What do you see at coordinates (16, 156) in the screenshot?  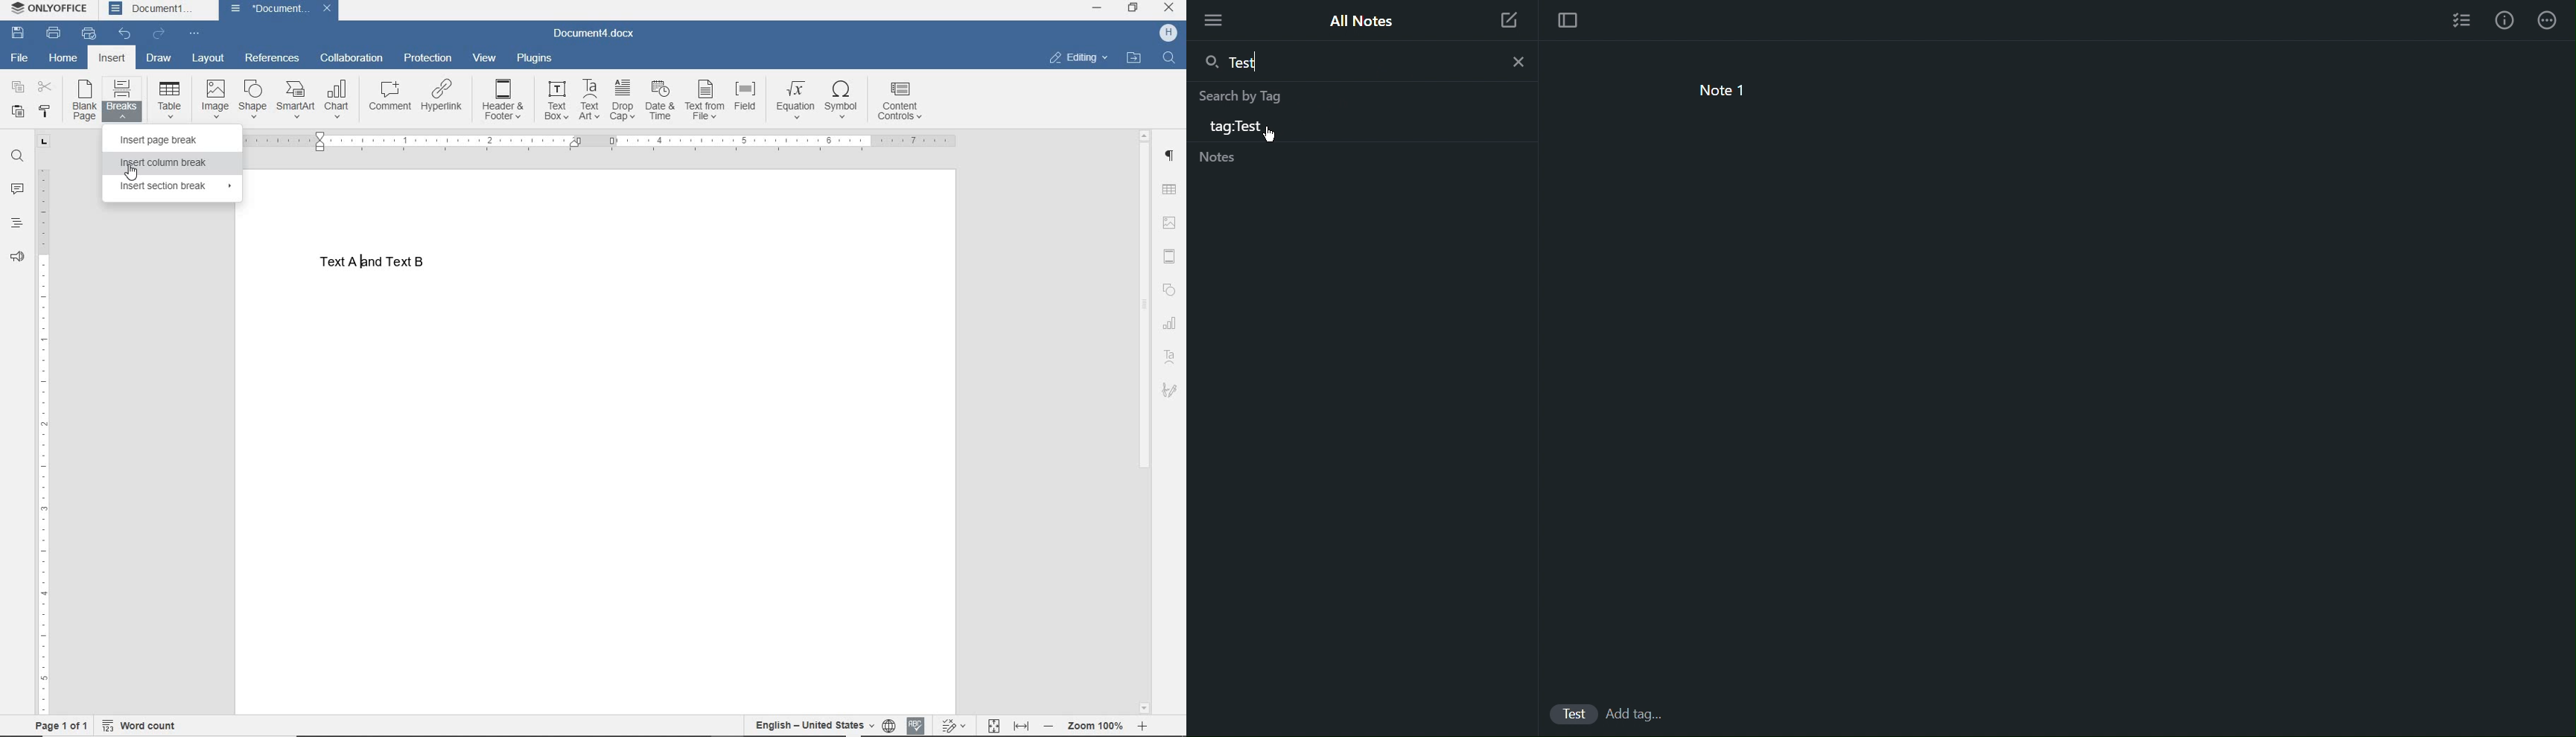 I see `FIND` at bounding box center [16, 156].